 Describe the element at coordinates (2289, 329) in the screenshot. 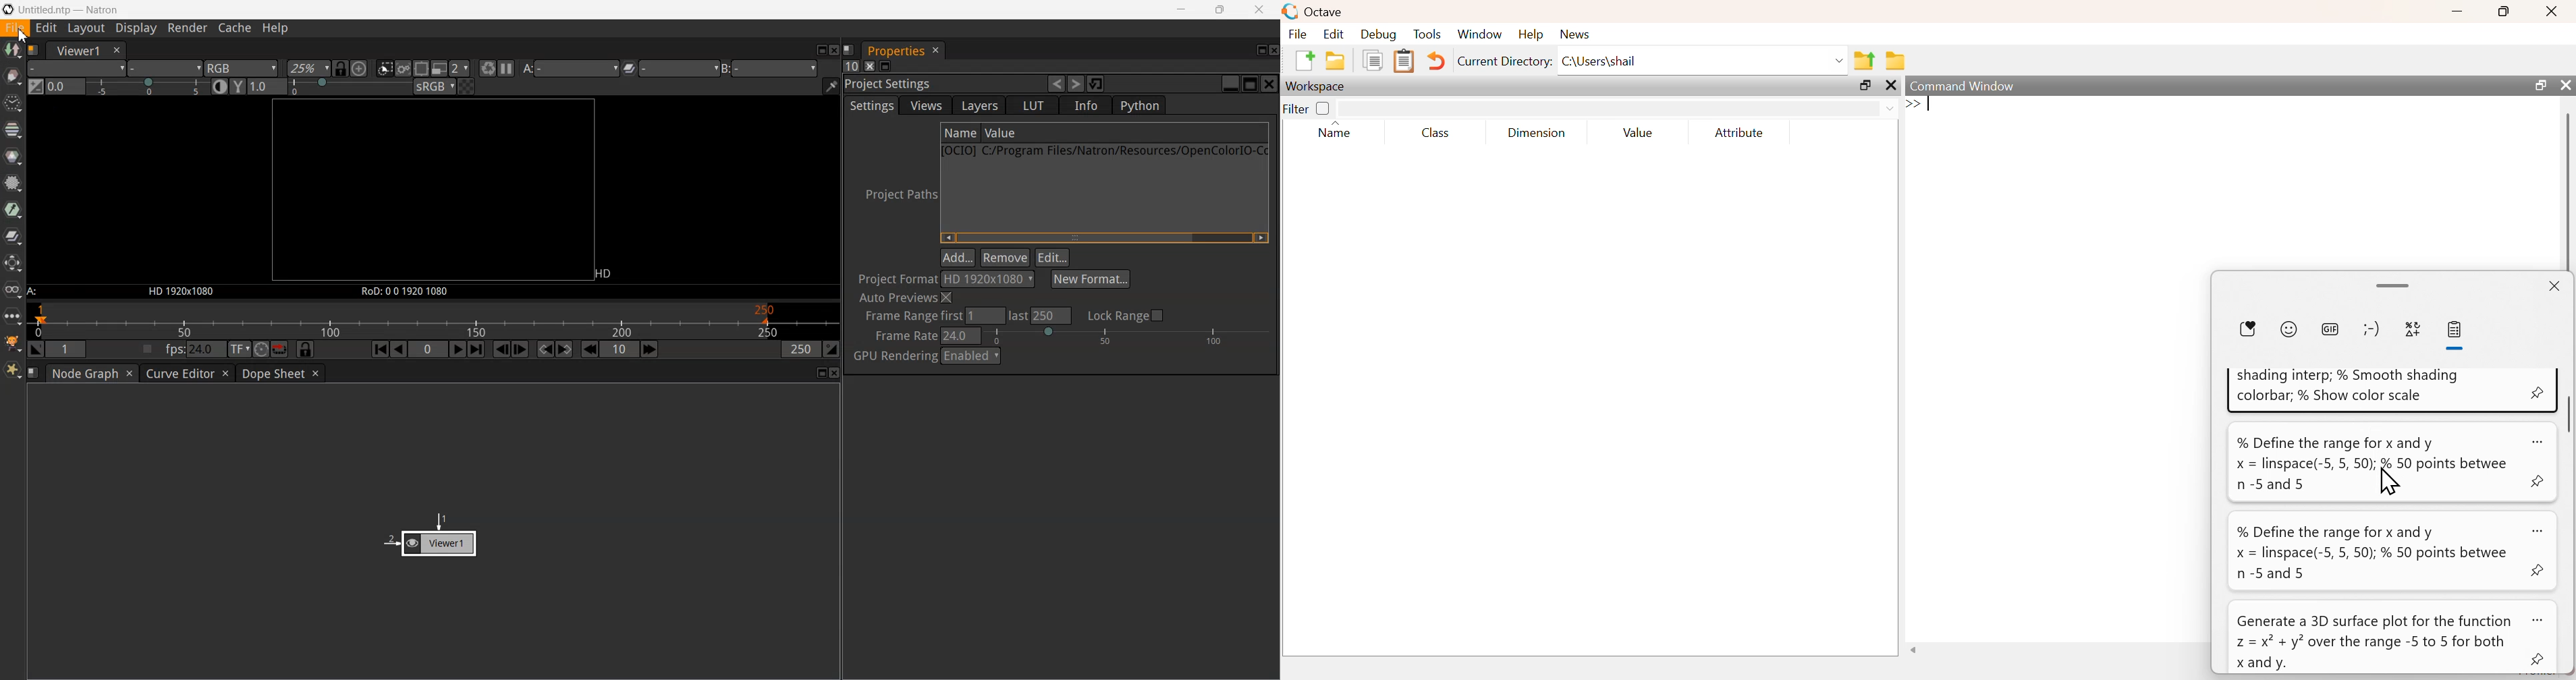

I see `Emoji` at that location.